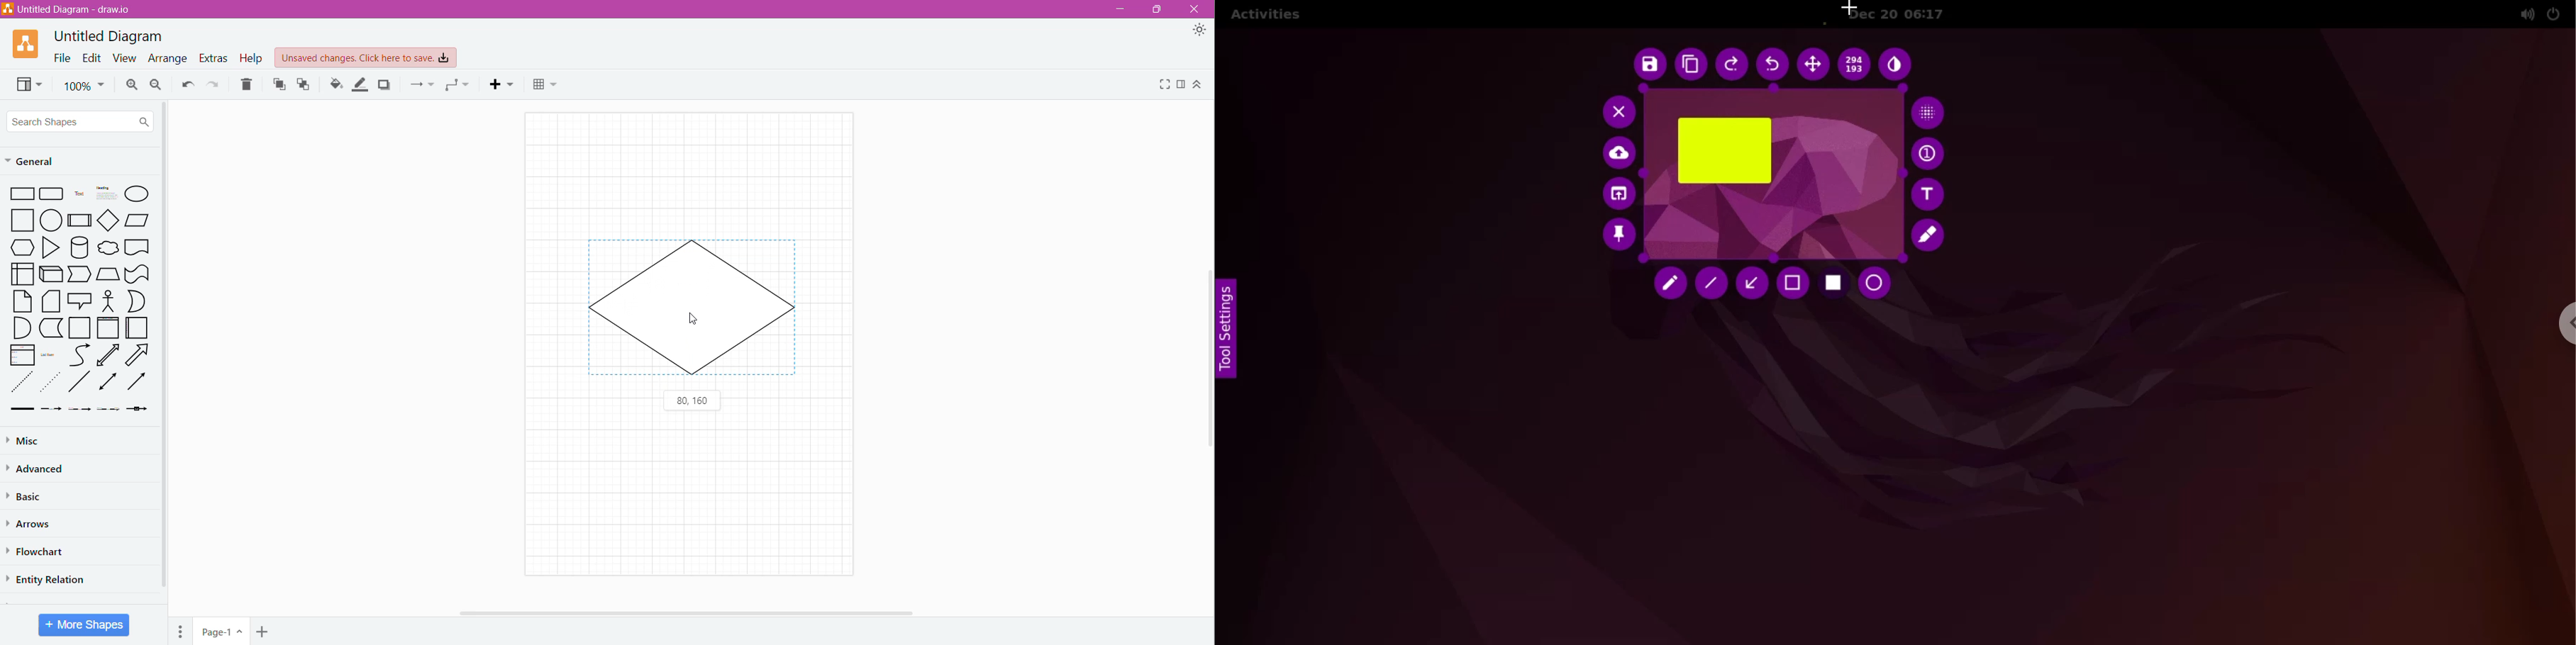 The height and width of the screenshot is (672, 2576). Describe the element at coordinates (53, 328) in the screenshot. I see `Data Storage` at that location.